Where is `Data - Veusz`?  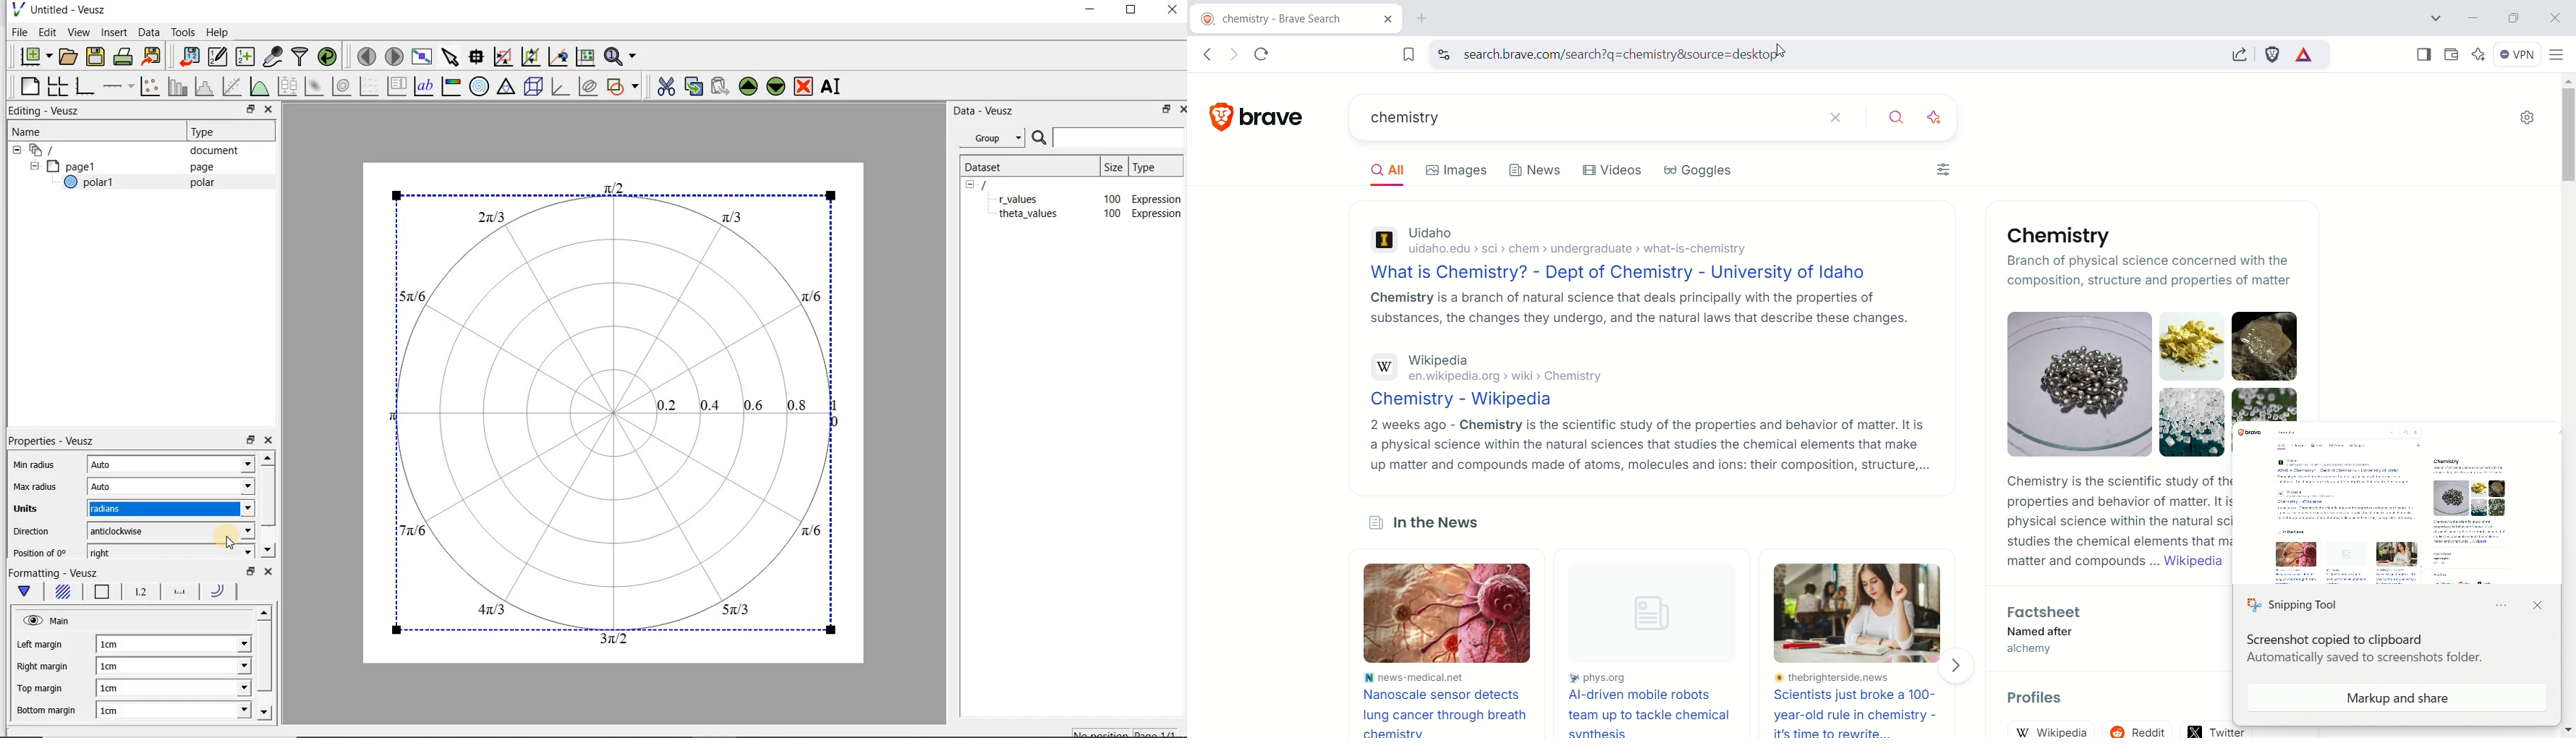
Data - Veusz is located at coordinates (989, 110).